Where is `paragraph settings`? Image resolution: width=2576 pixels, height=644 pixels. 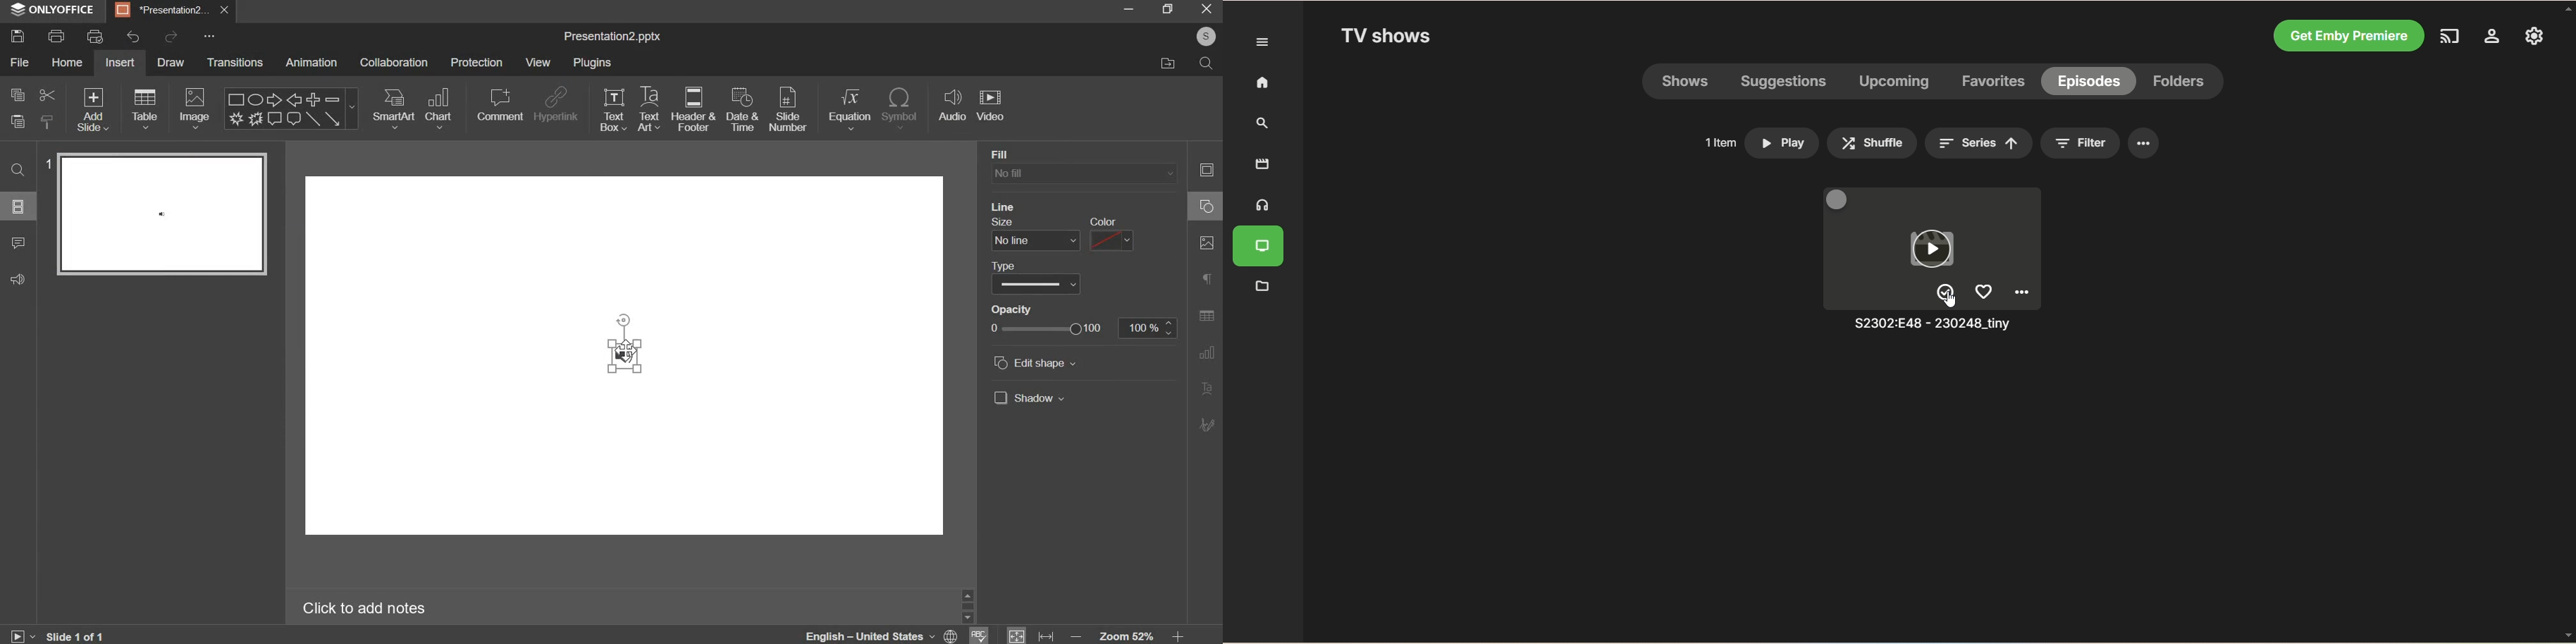 paragraph settings is located at coordinates (1207, 277).